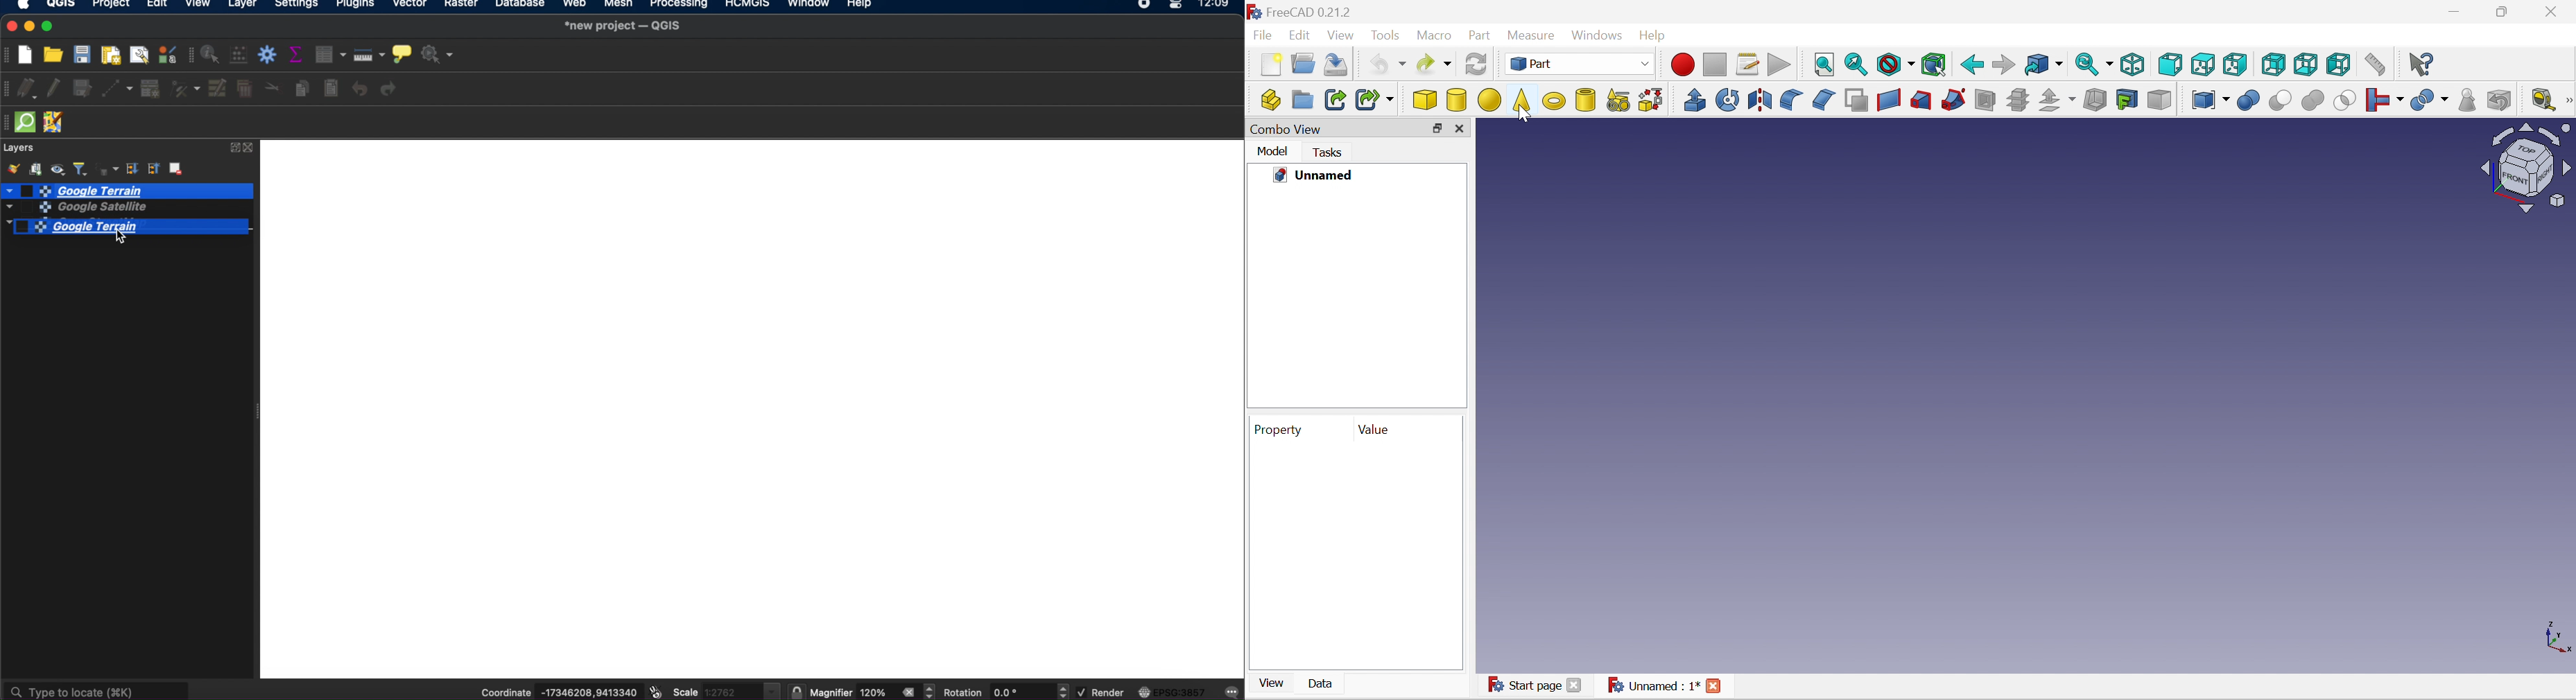  What do you see at coordinates (1145, 5) in the screenshot?
I see `recorder icon` at bounding box center [1145, 5].